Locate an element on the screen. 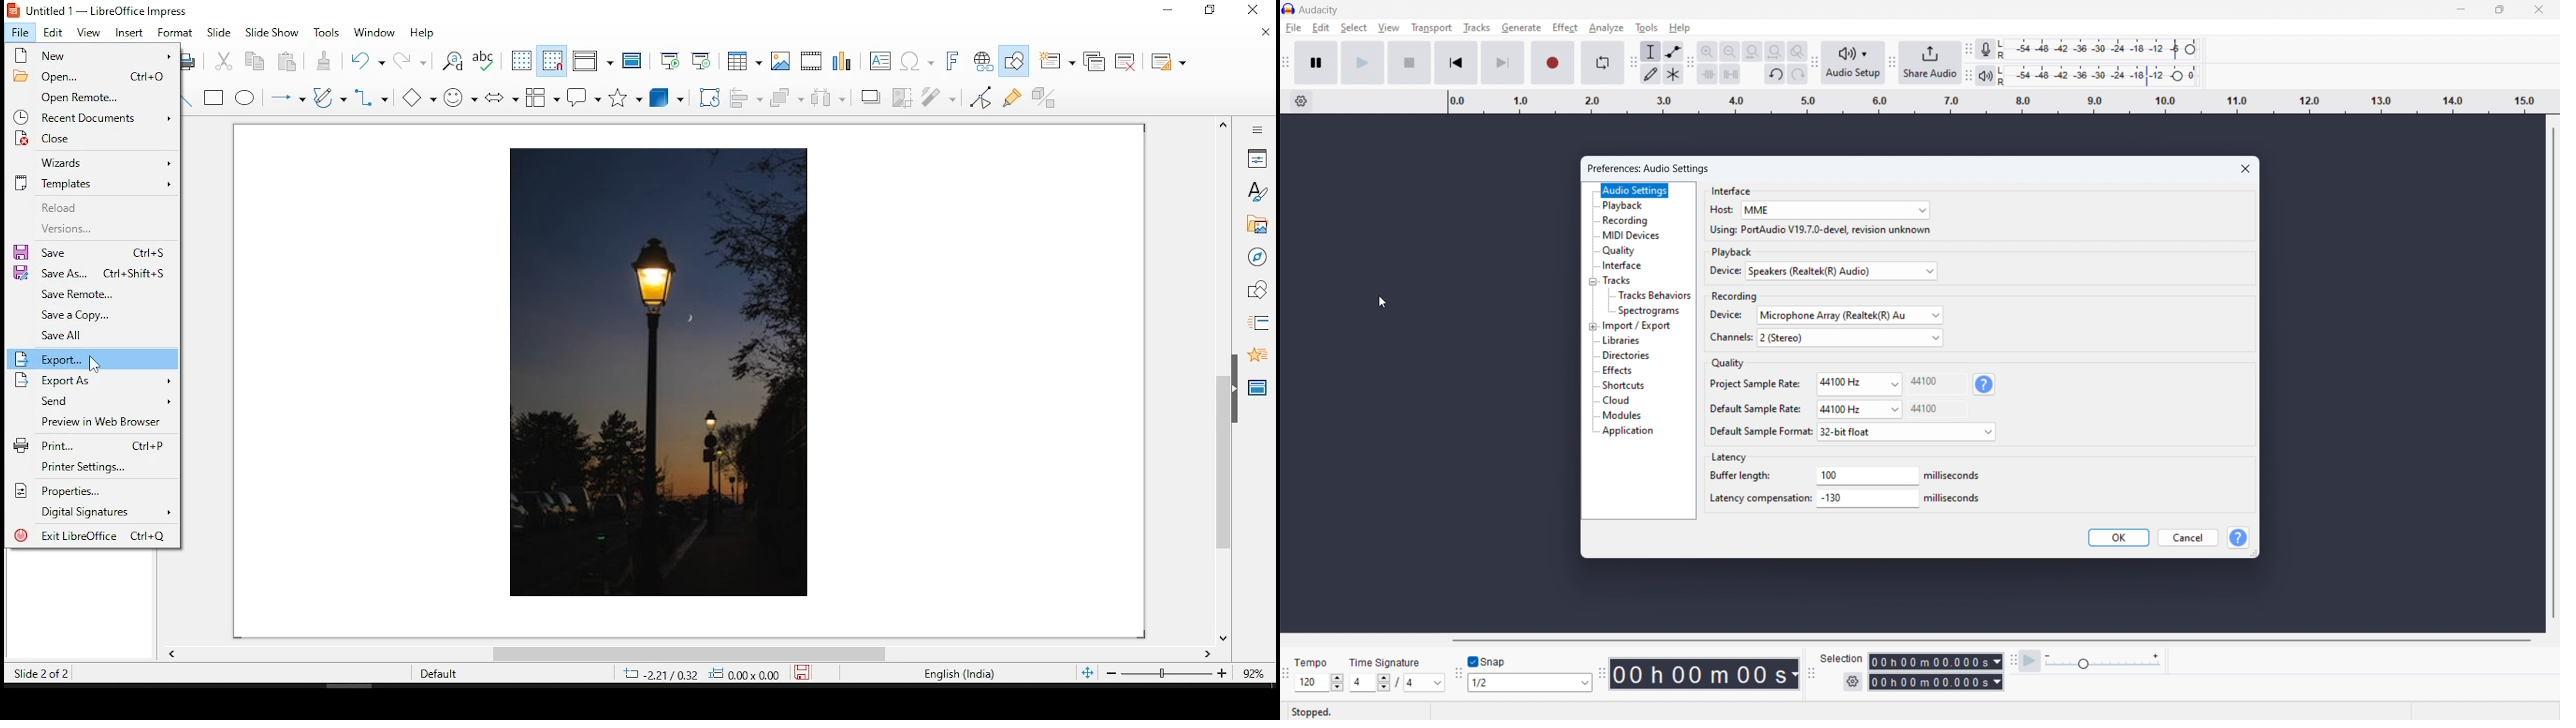 The image size is (2576, 728). view is located at coordinates (89, 33).